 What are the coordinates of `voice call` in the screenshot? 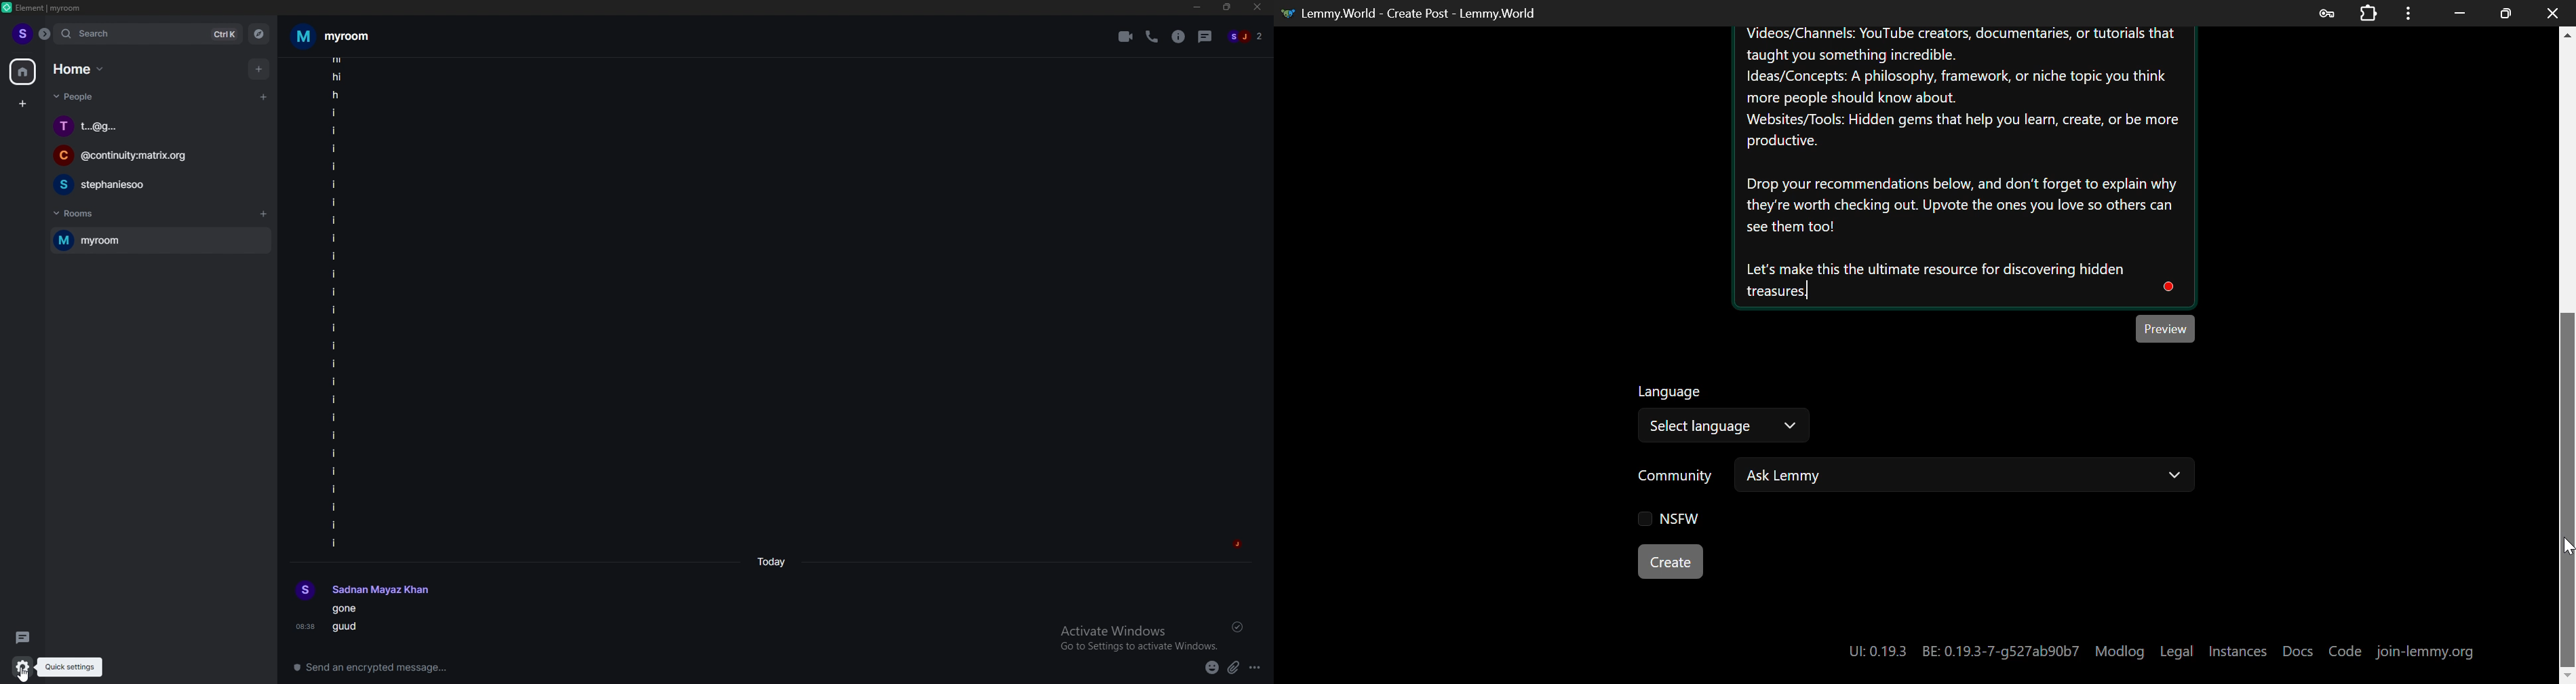 It's located at (1152, 36).